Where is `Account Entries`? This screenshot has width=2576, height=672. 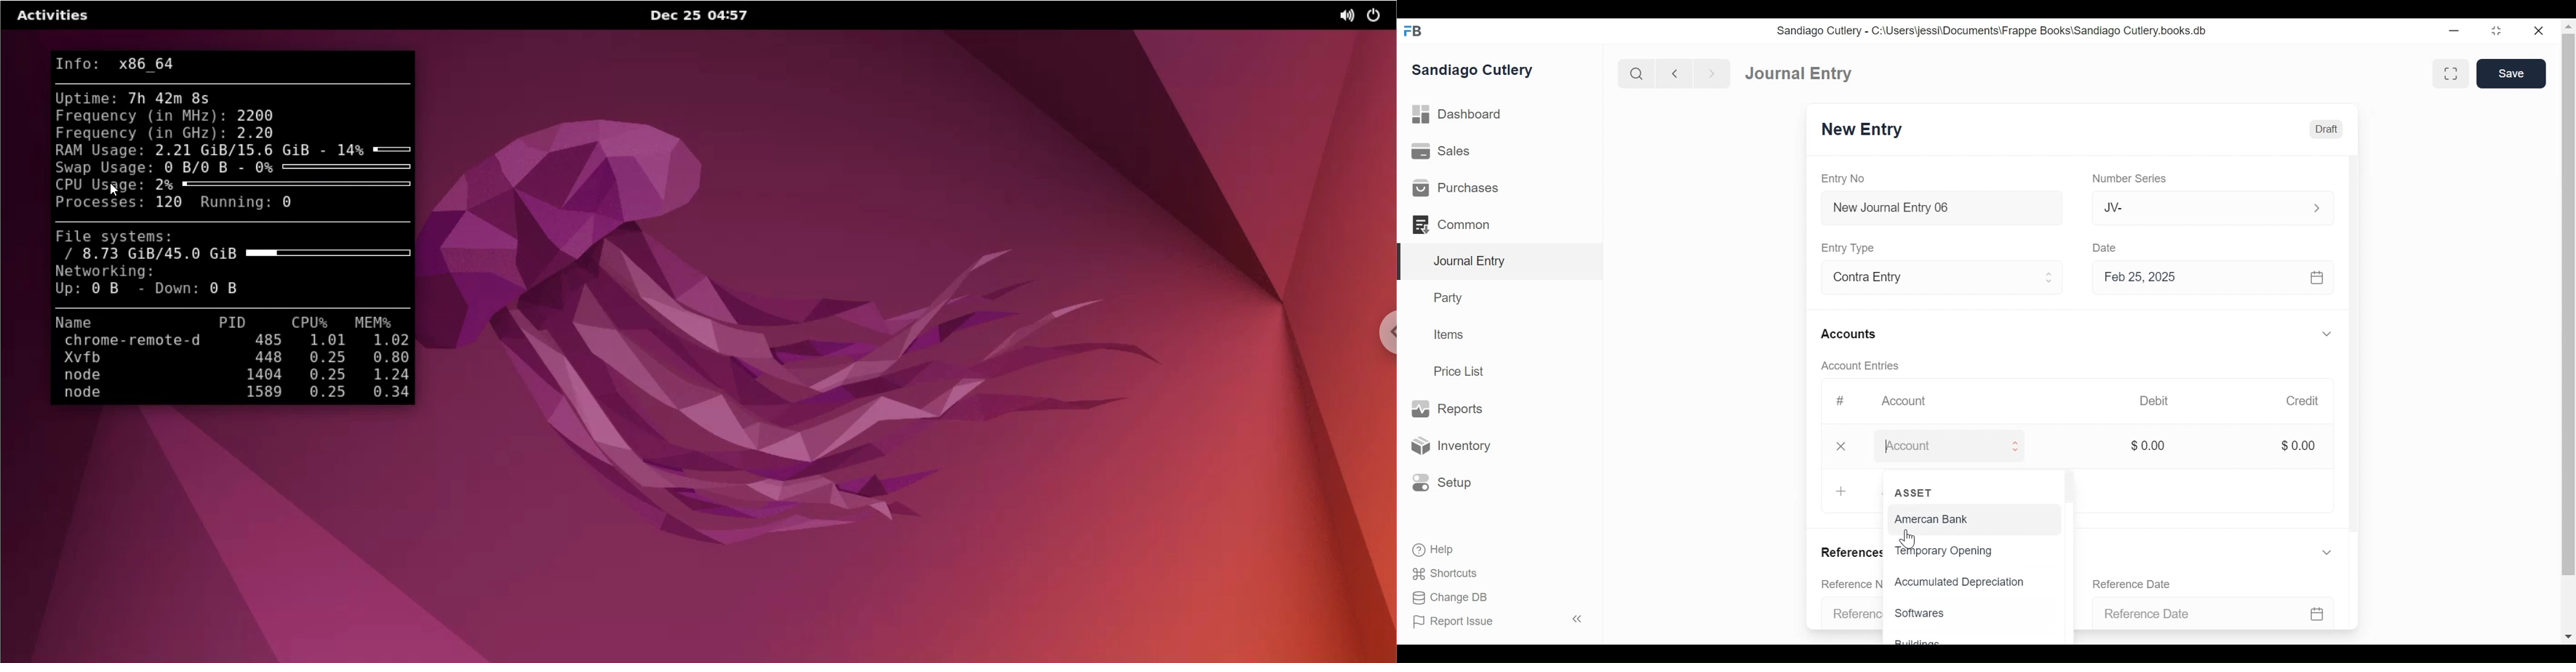 Account Entries is located at coordinates (1861, 366).